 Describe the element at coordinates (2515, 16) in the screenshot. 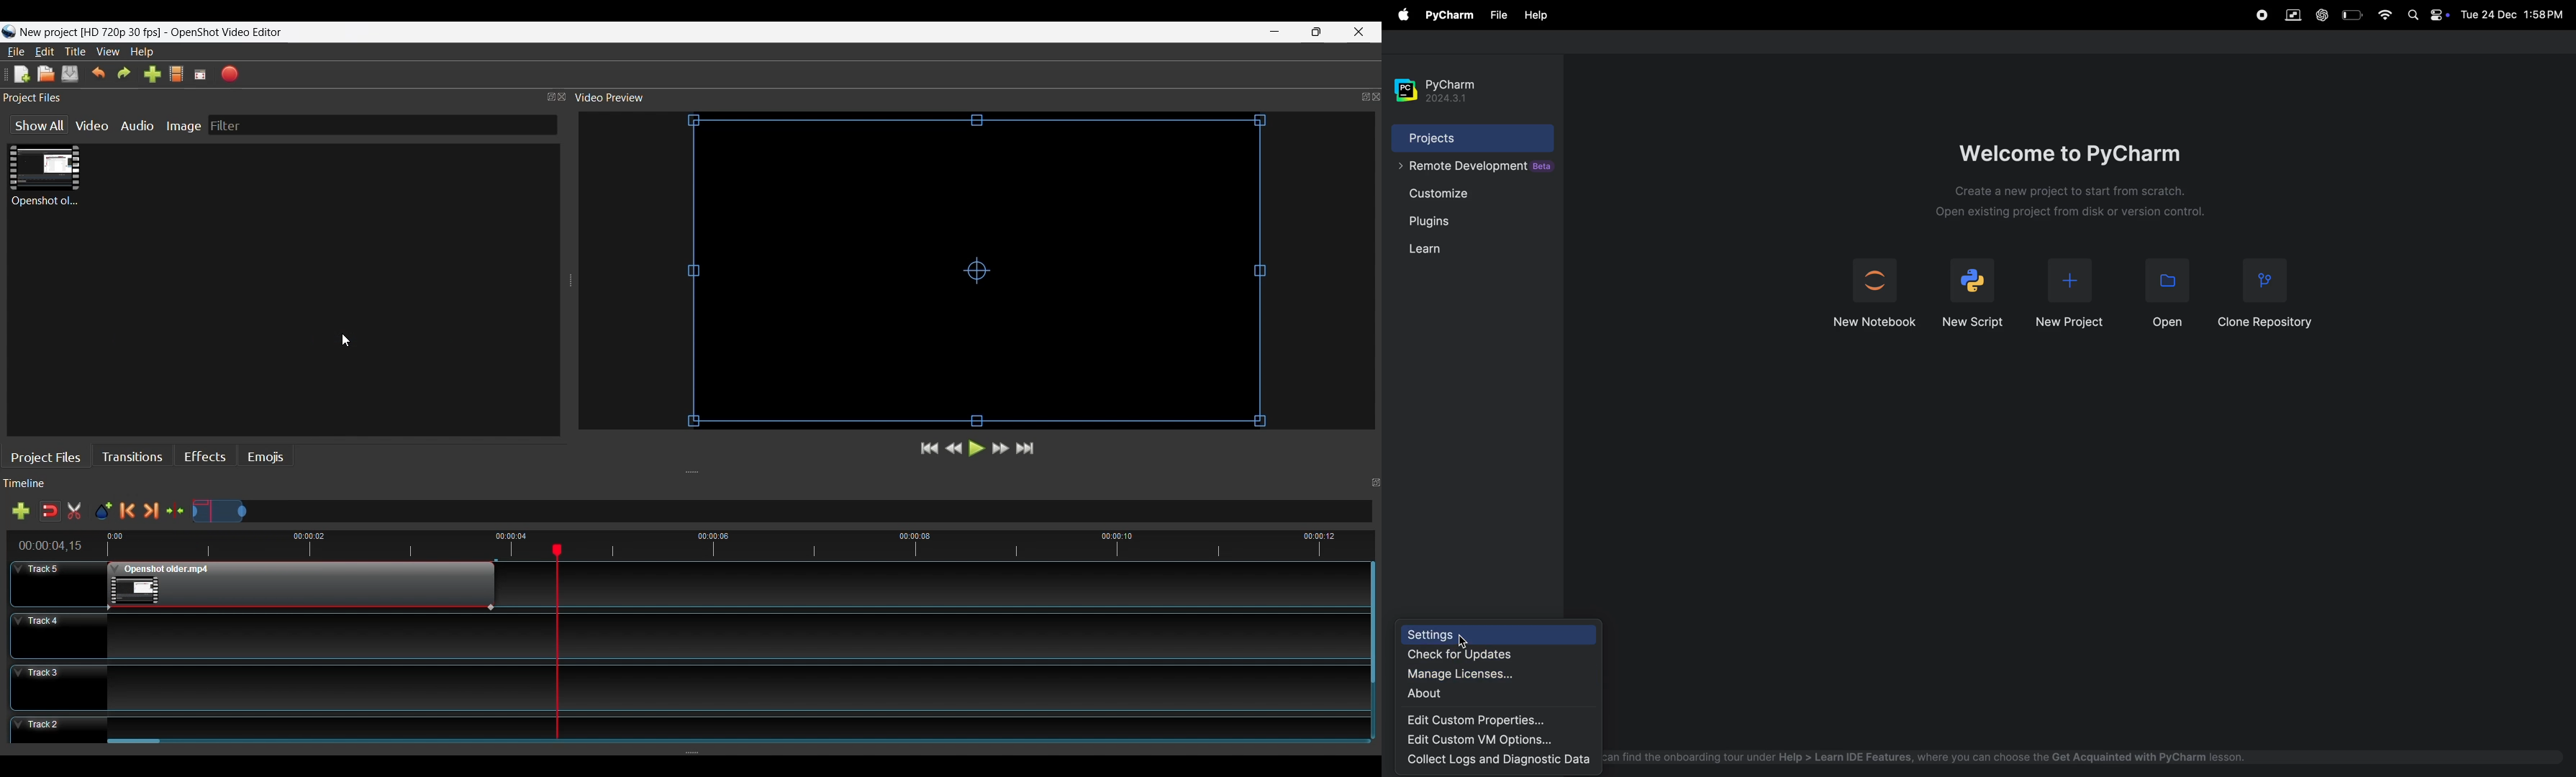

I see `Tue 24 Dec 1:58PM` at that location.